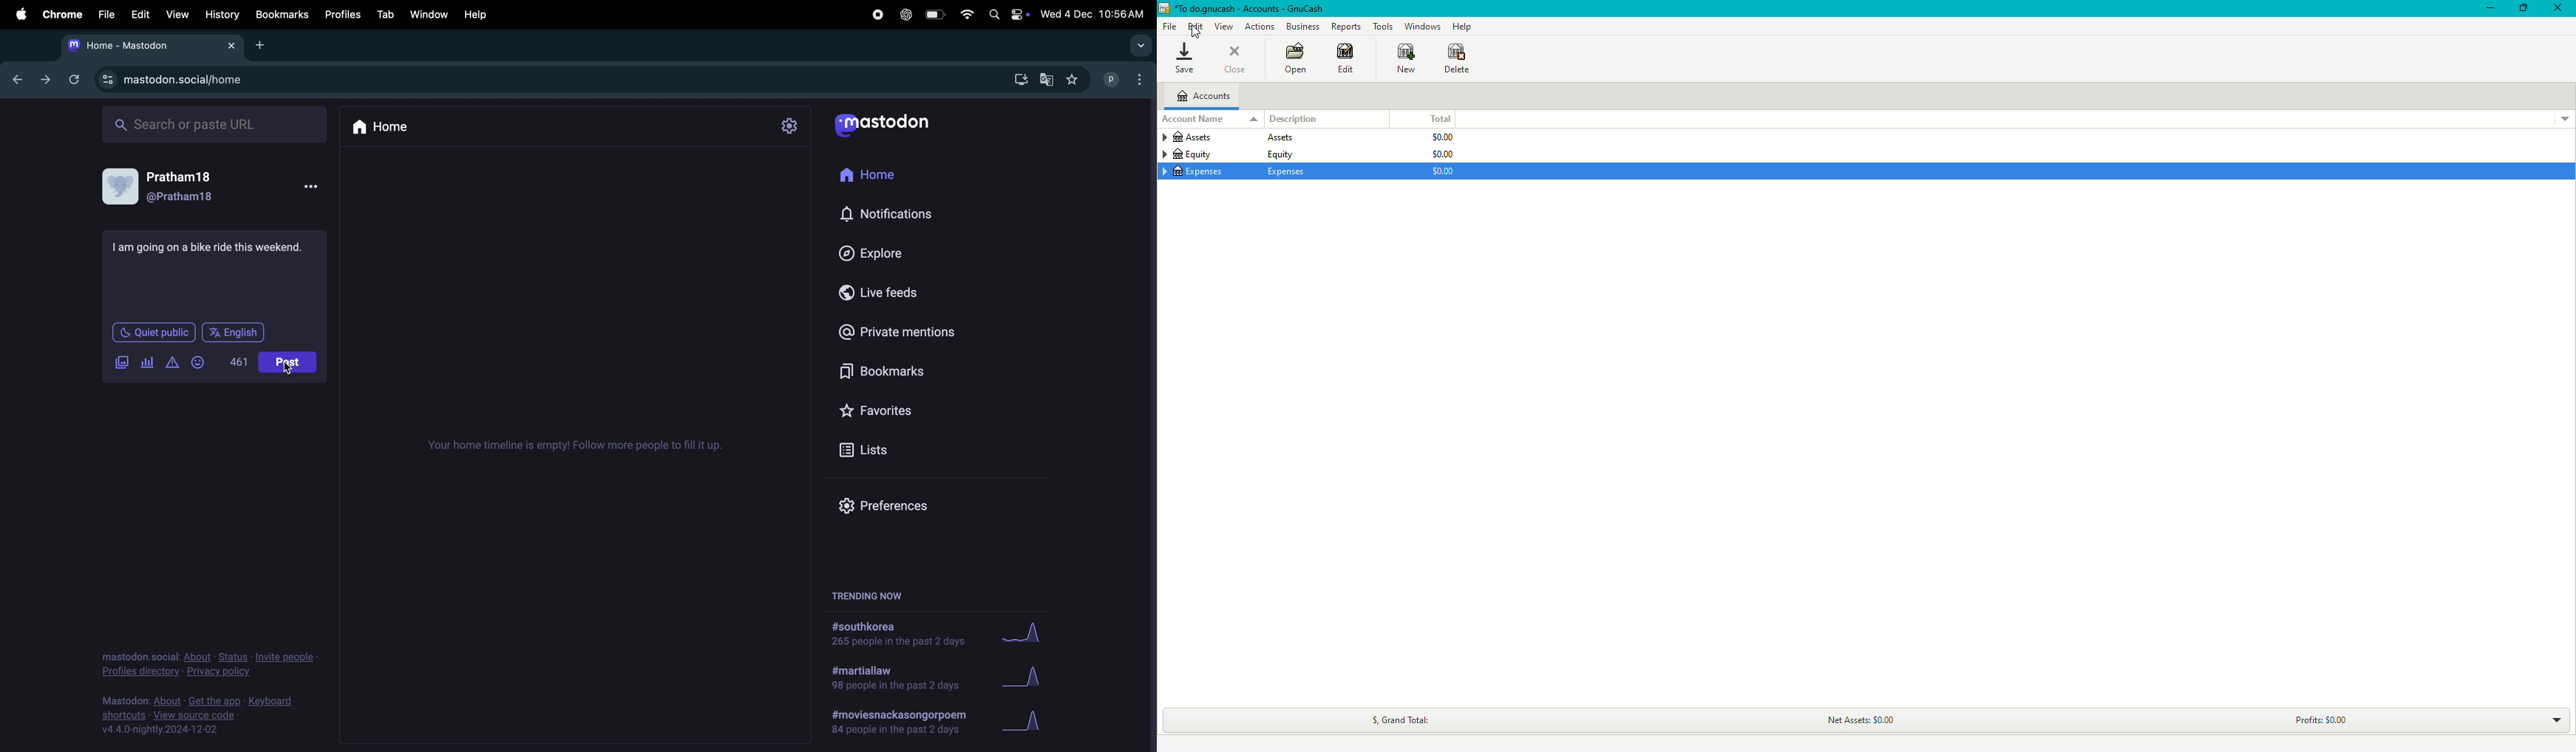 This screenshot has height=756, width=2576. What do you see at coordinates (60, 14) in the screenshot?
I see `chrome` at bounding box center [60, 14].